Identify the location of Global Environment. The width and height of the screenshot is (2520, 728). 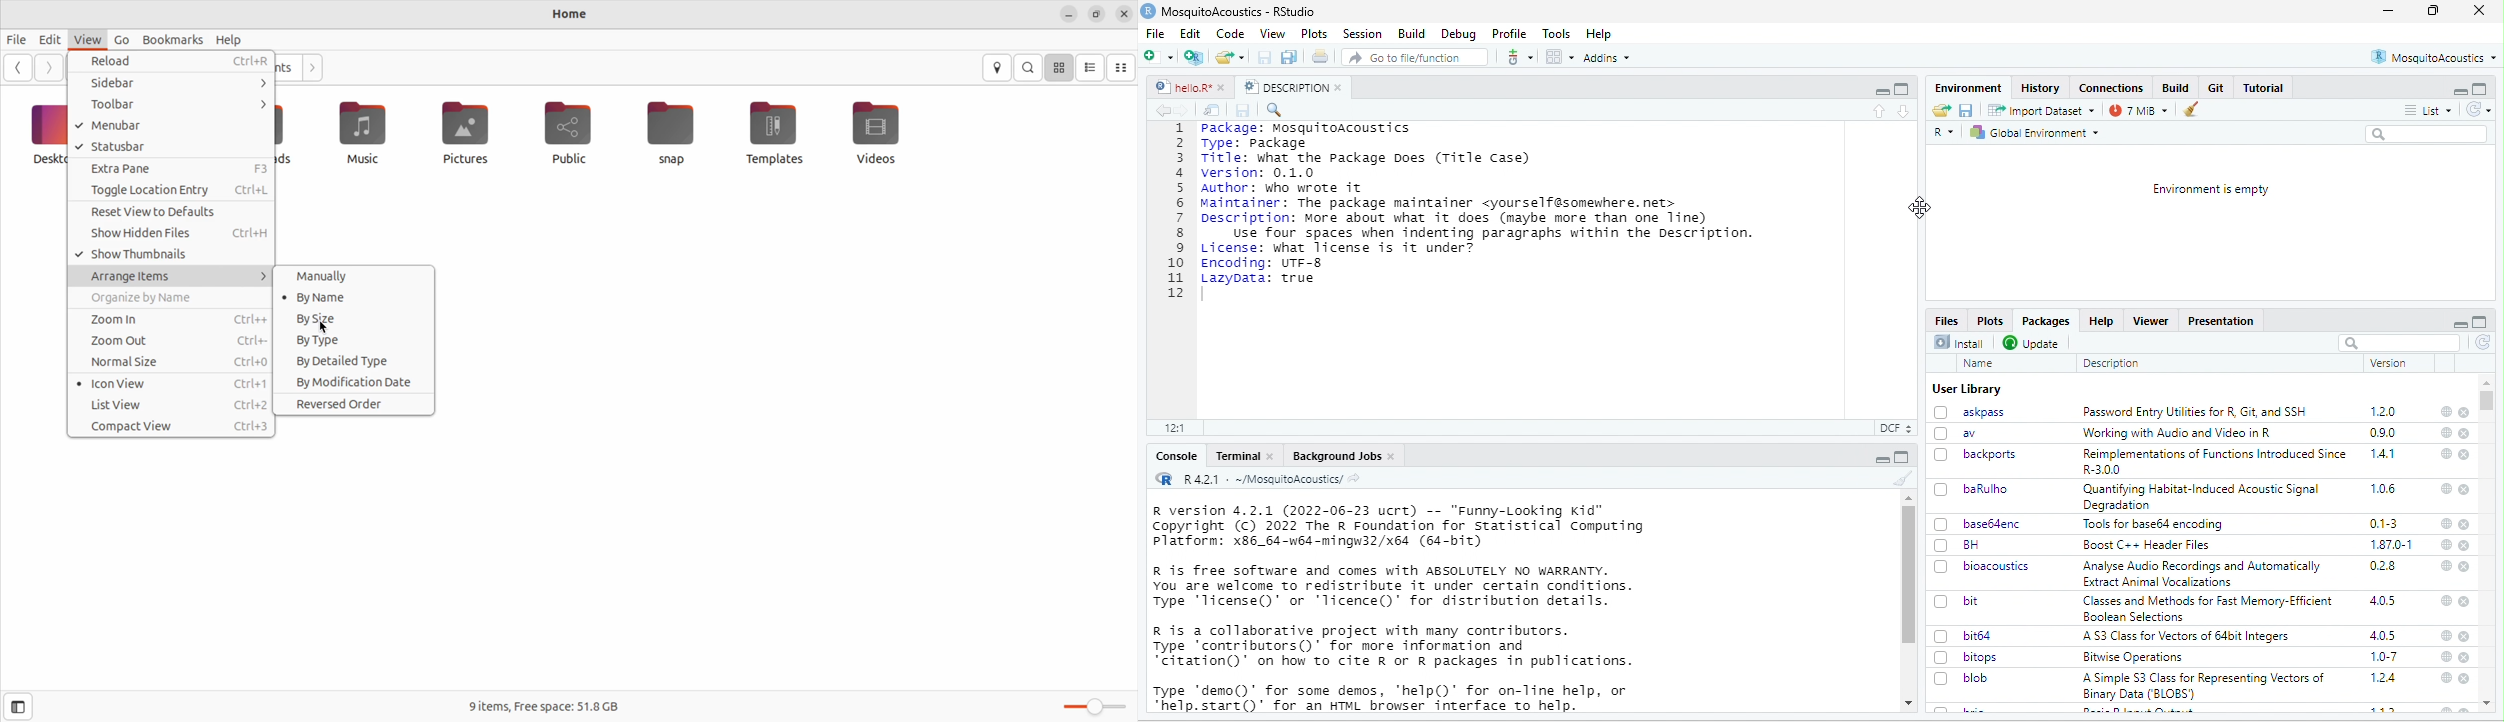
(2039, 132).